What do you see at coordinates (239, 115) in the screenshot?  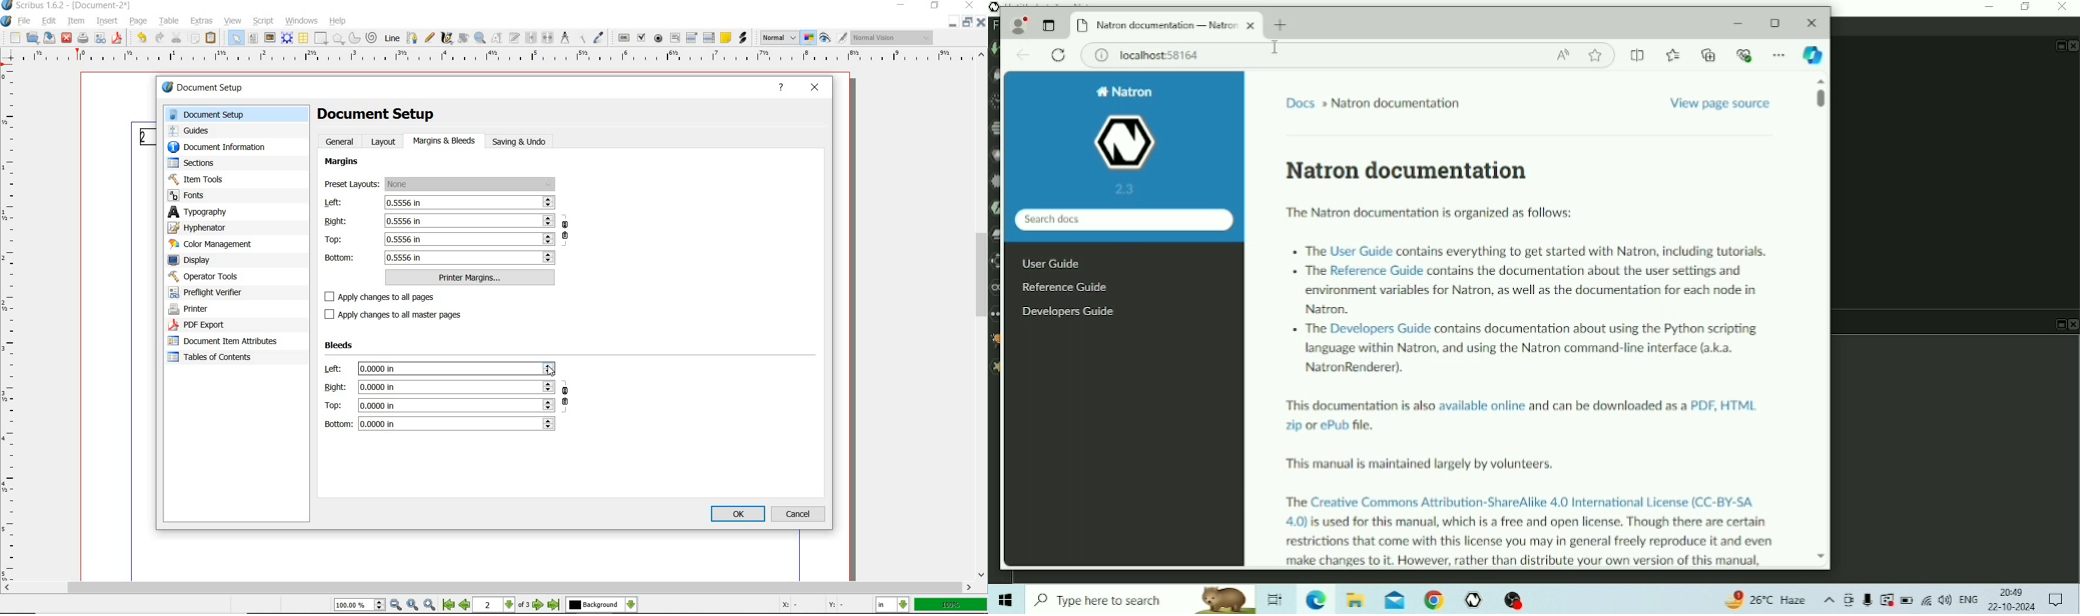 I see `document setup` at bounding box center [239, 115].